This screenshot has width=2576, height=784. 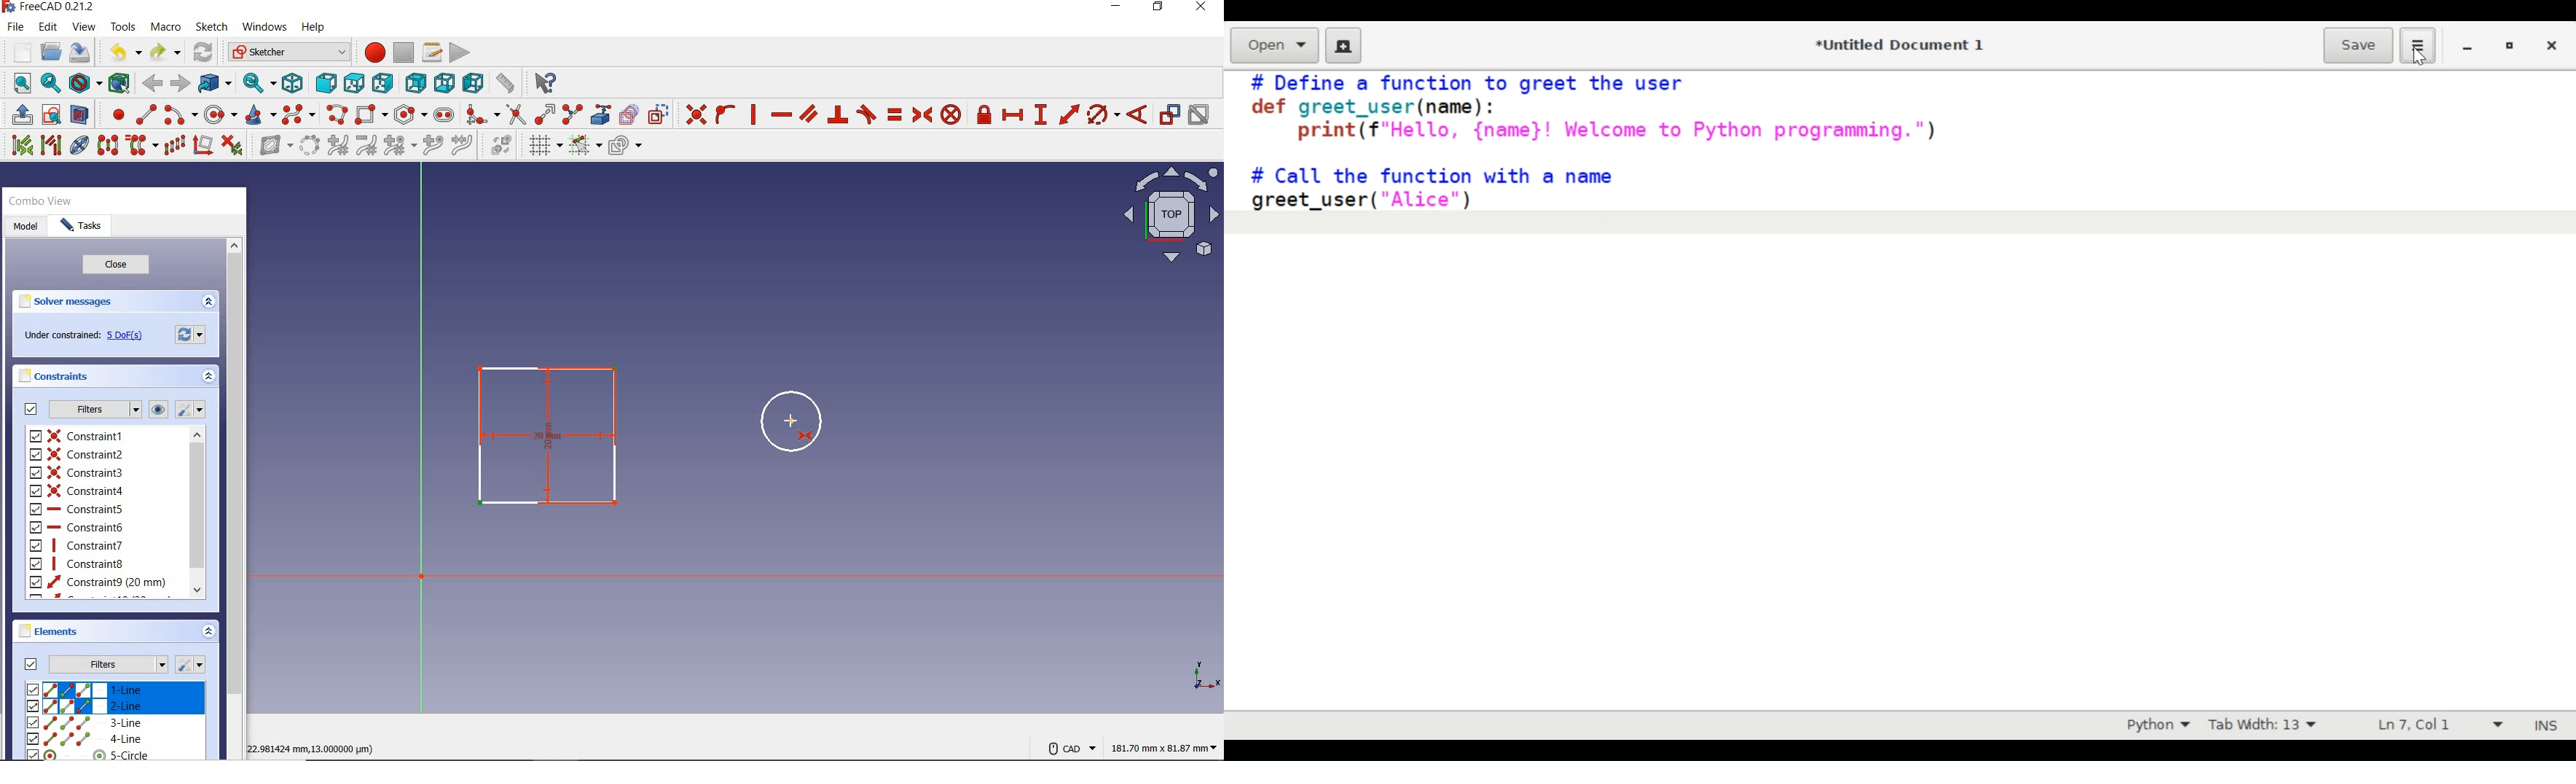 I want to click on draw style, so click(x=83, y=82).